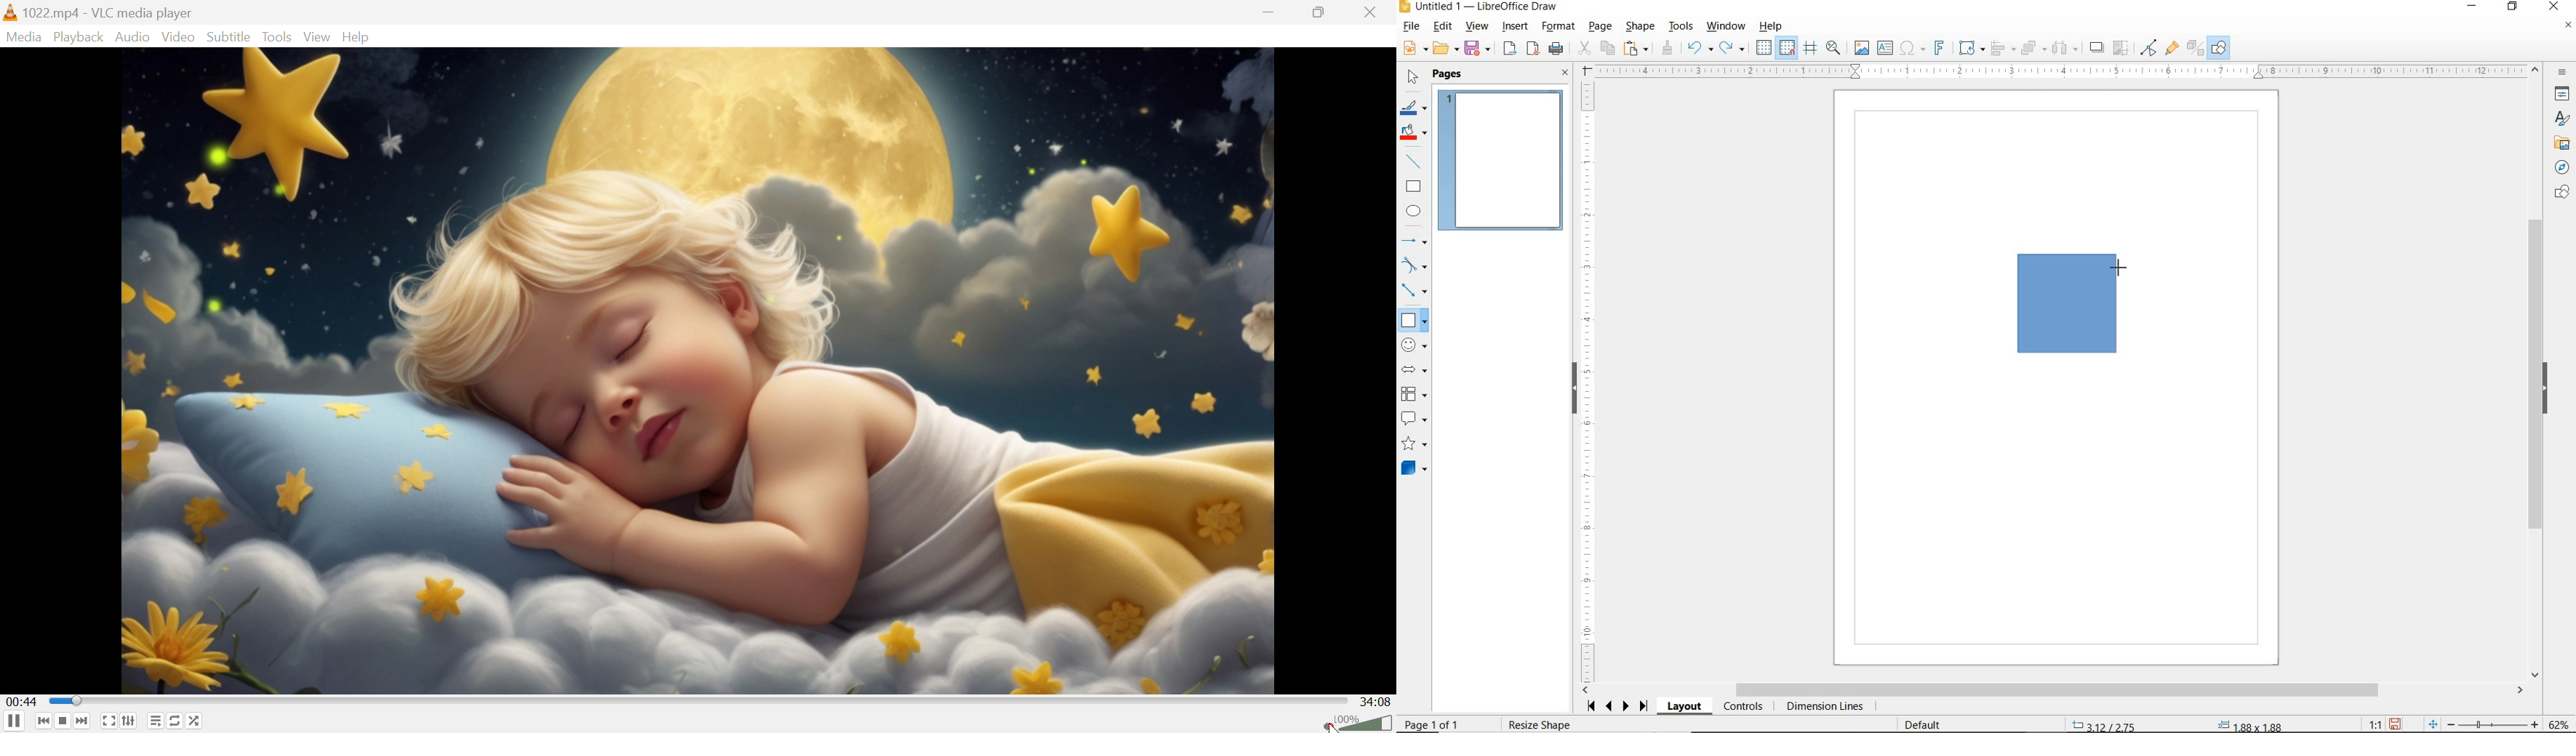 The image size is (2576, 756). I want to click on SNAP TO GRID, so click(1787, 48).